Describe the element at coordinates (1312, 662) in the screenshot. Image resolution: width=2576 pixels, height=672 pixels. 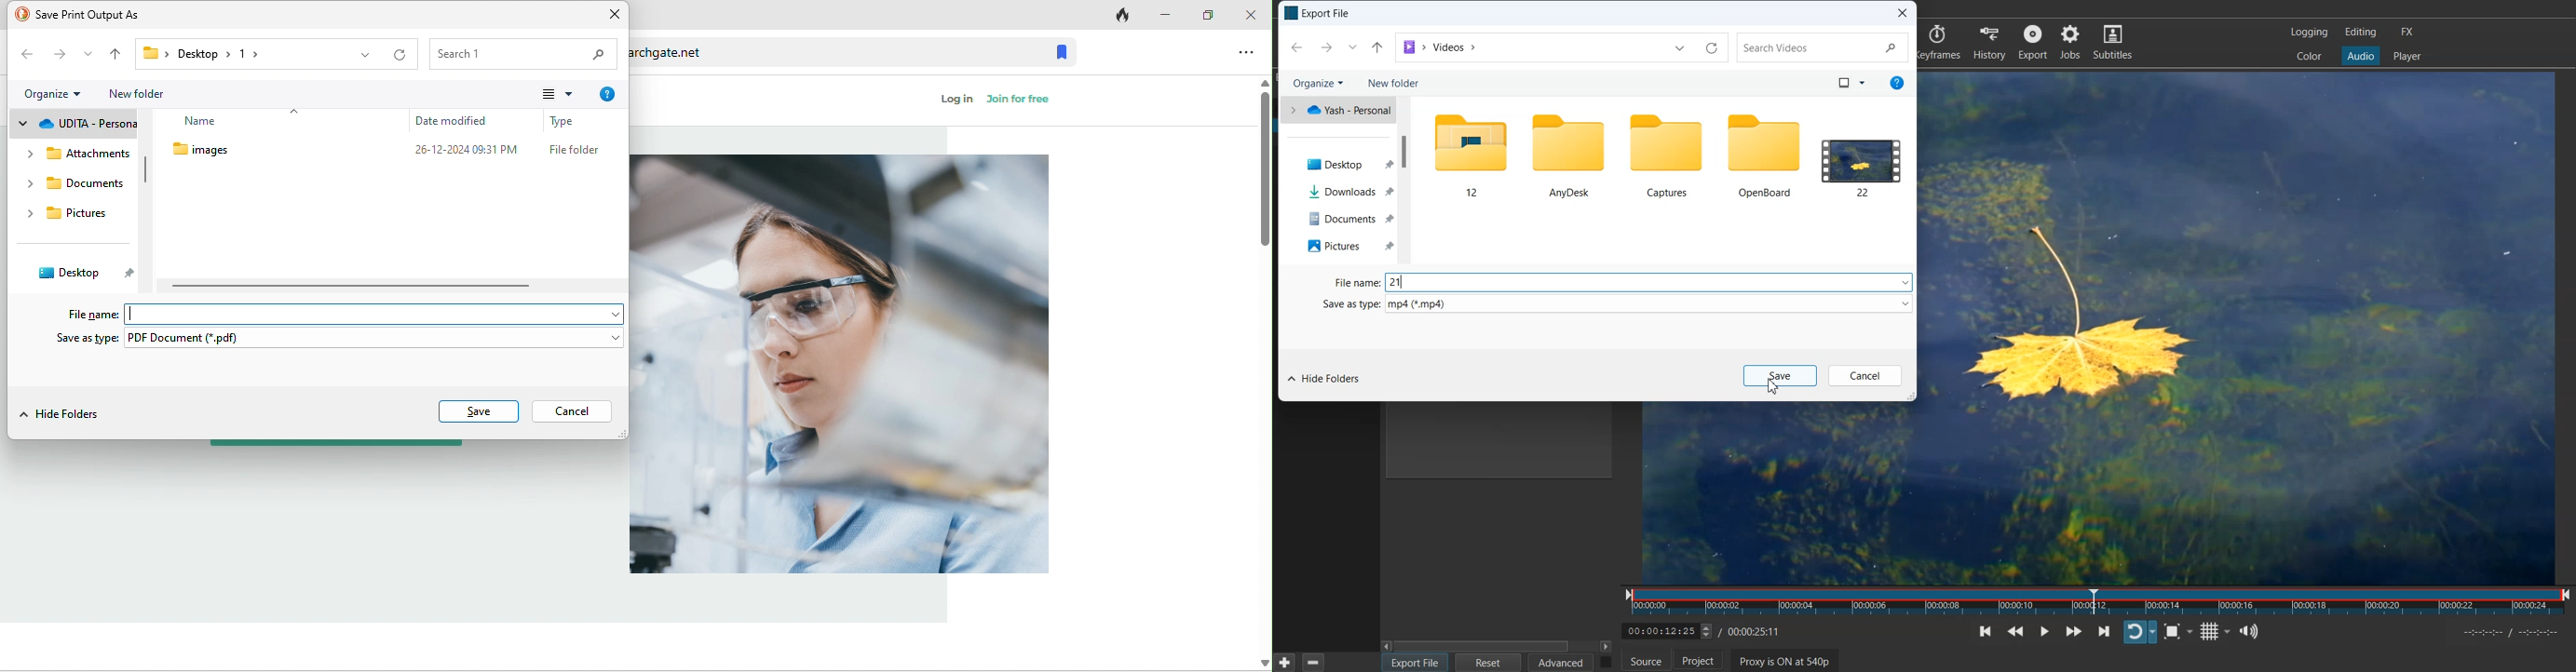
I see `Remove current selected preset setting` at that location.